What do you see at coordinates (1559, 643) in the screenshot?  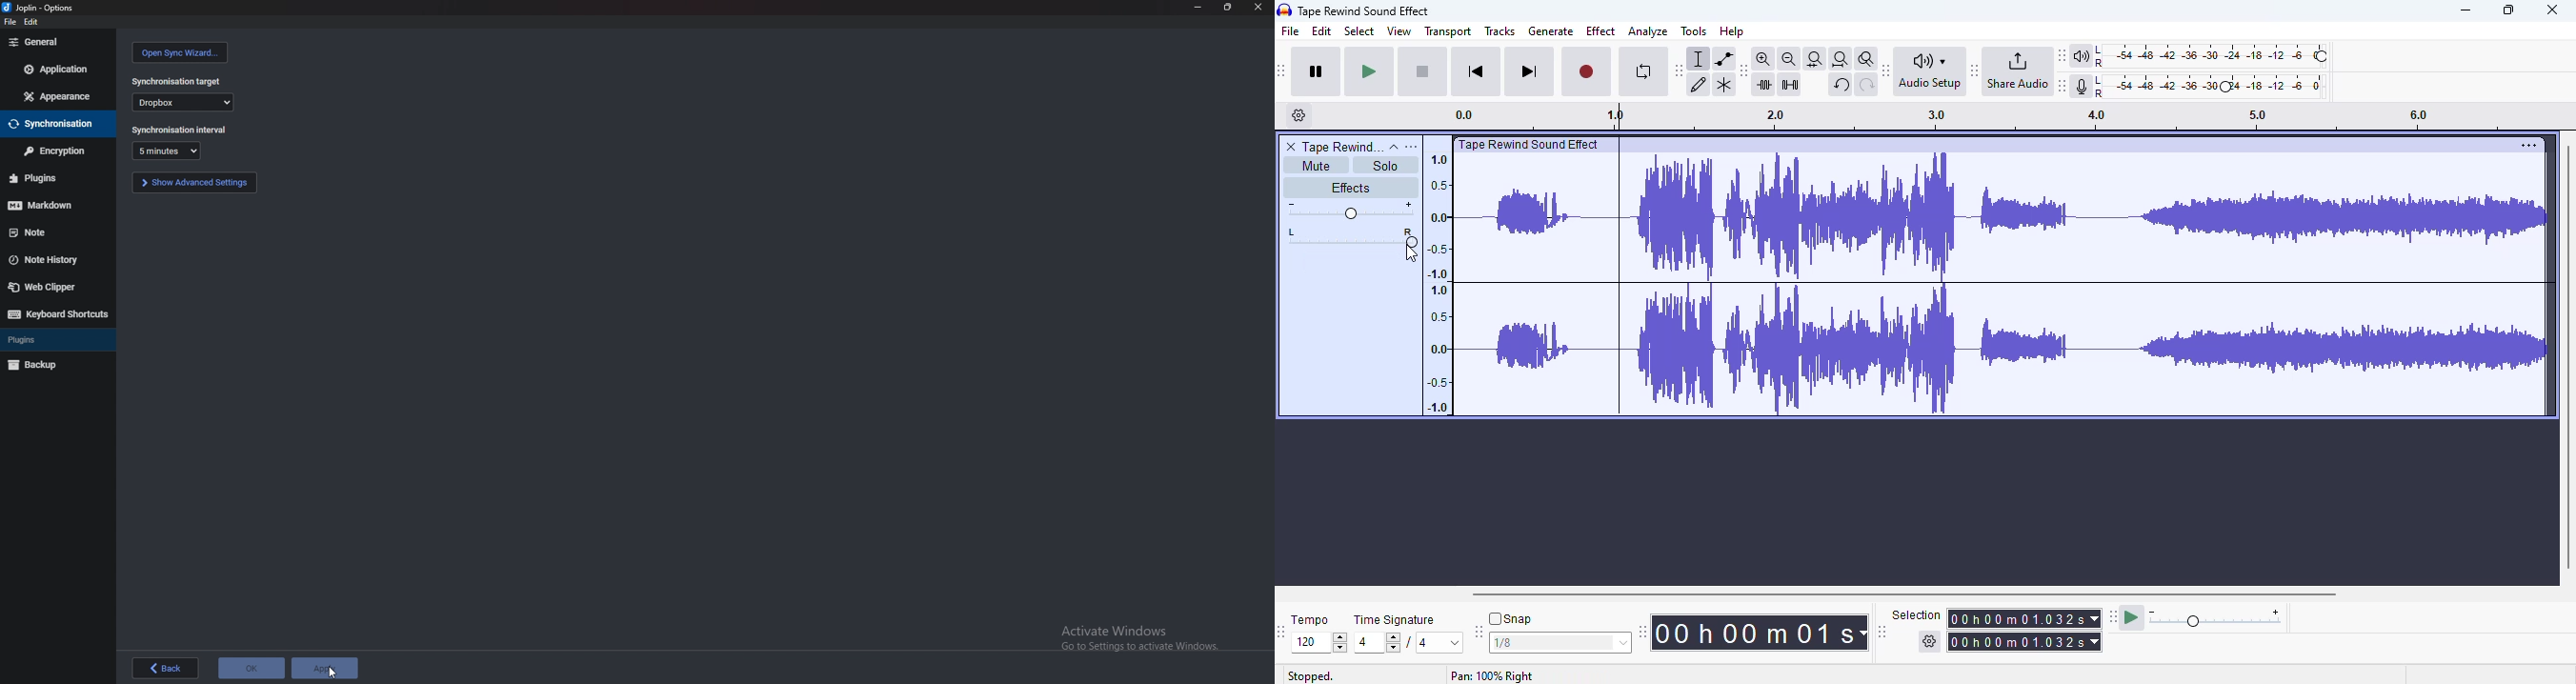 I see `1/8` at bounding box center [1559, 643].